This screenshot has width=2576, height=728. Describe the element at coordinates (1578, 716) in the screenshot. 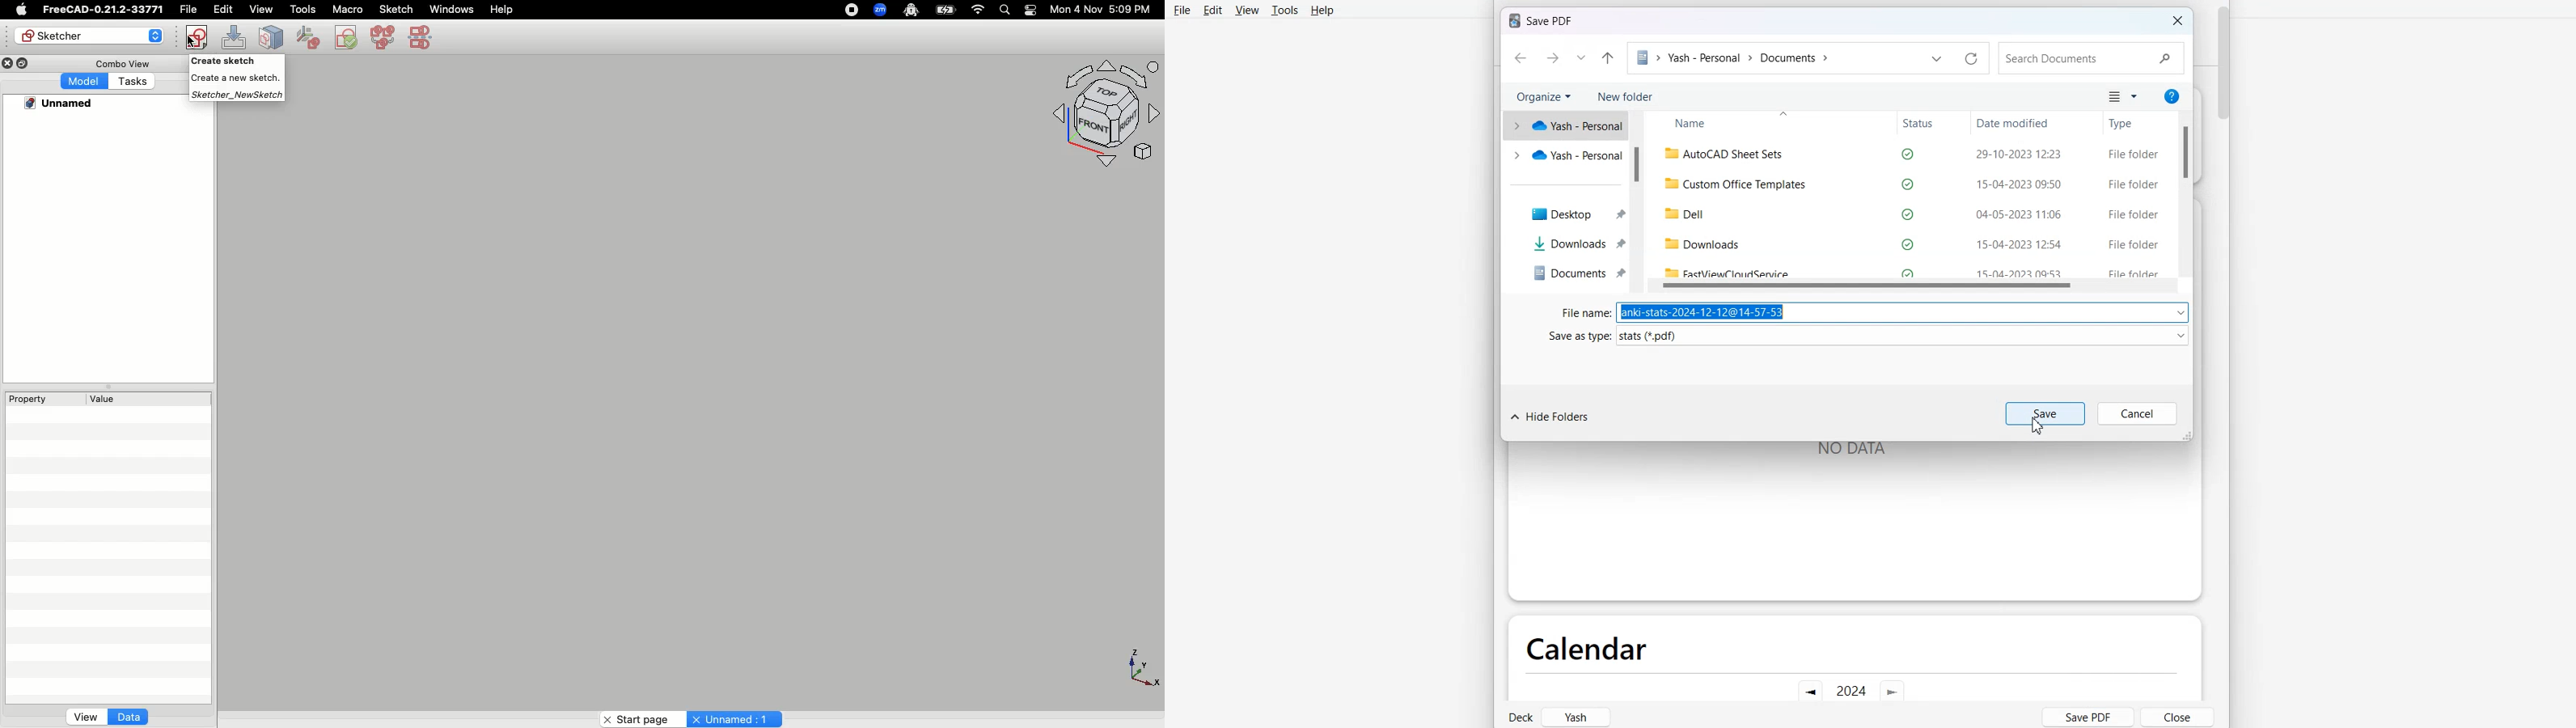

I see `Yash` at that location.